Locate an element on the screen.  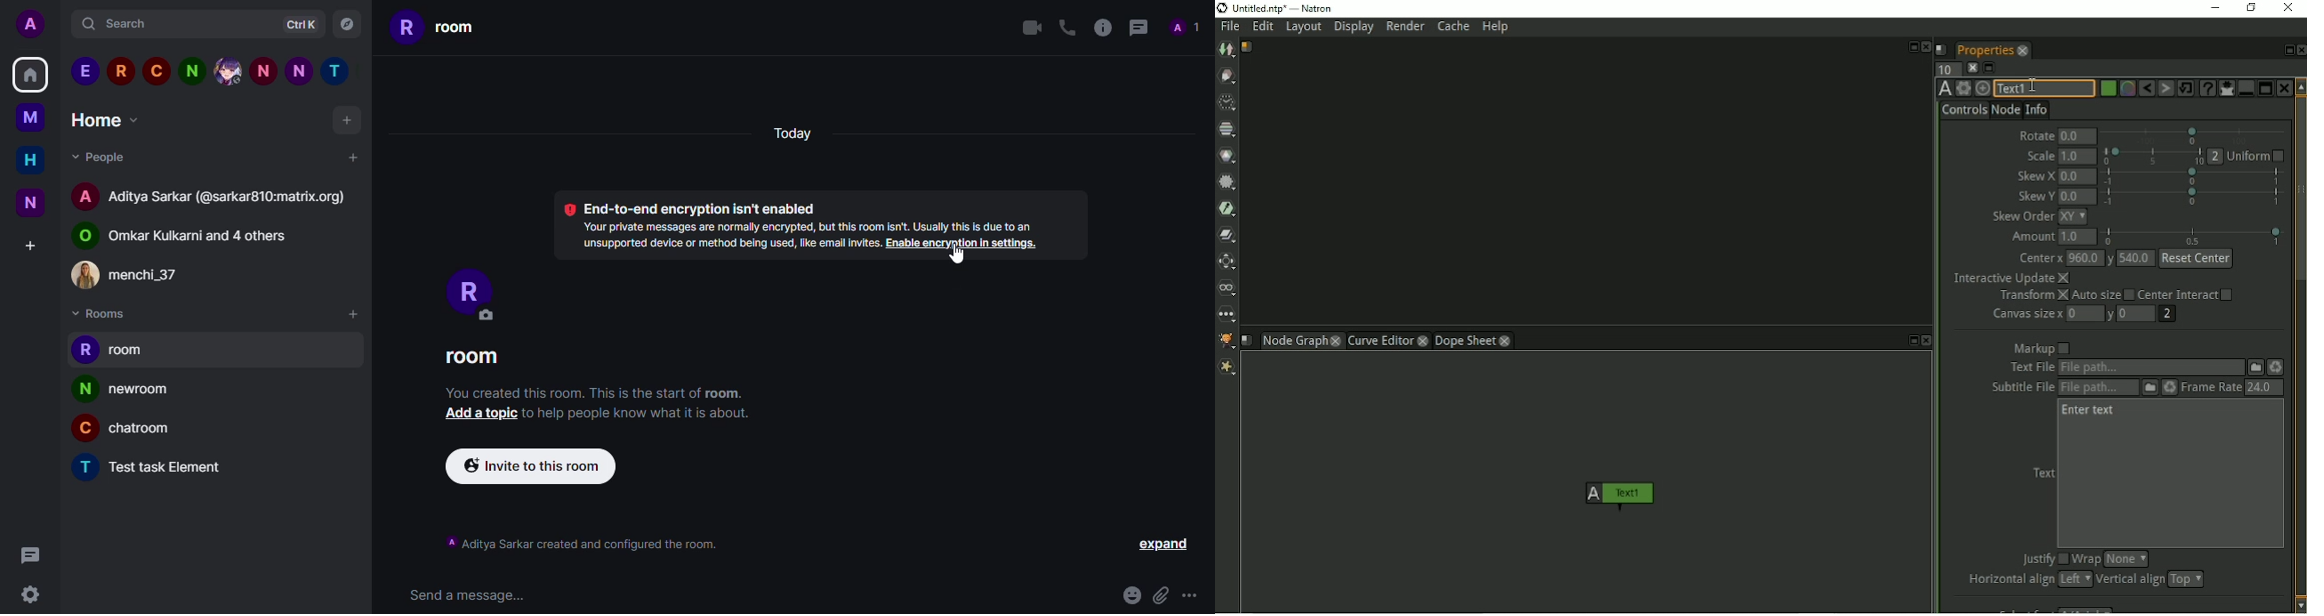
people 5 is located at coordinates (228, 70).